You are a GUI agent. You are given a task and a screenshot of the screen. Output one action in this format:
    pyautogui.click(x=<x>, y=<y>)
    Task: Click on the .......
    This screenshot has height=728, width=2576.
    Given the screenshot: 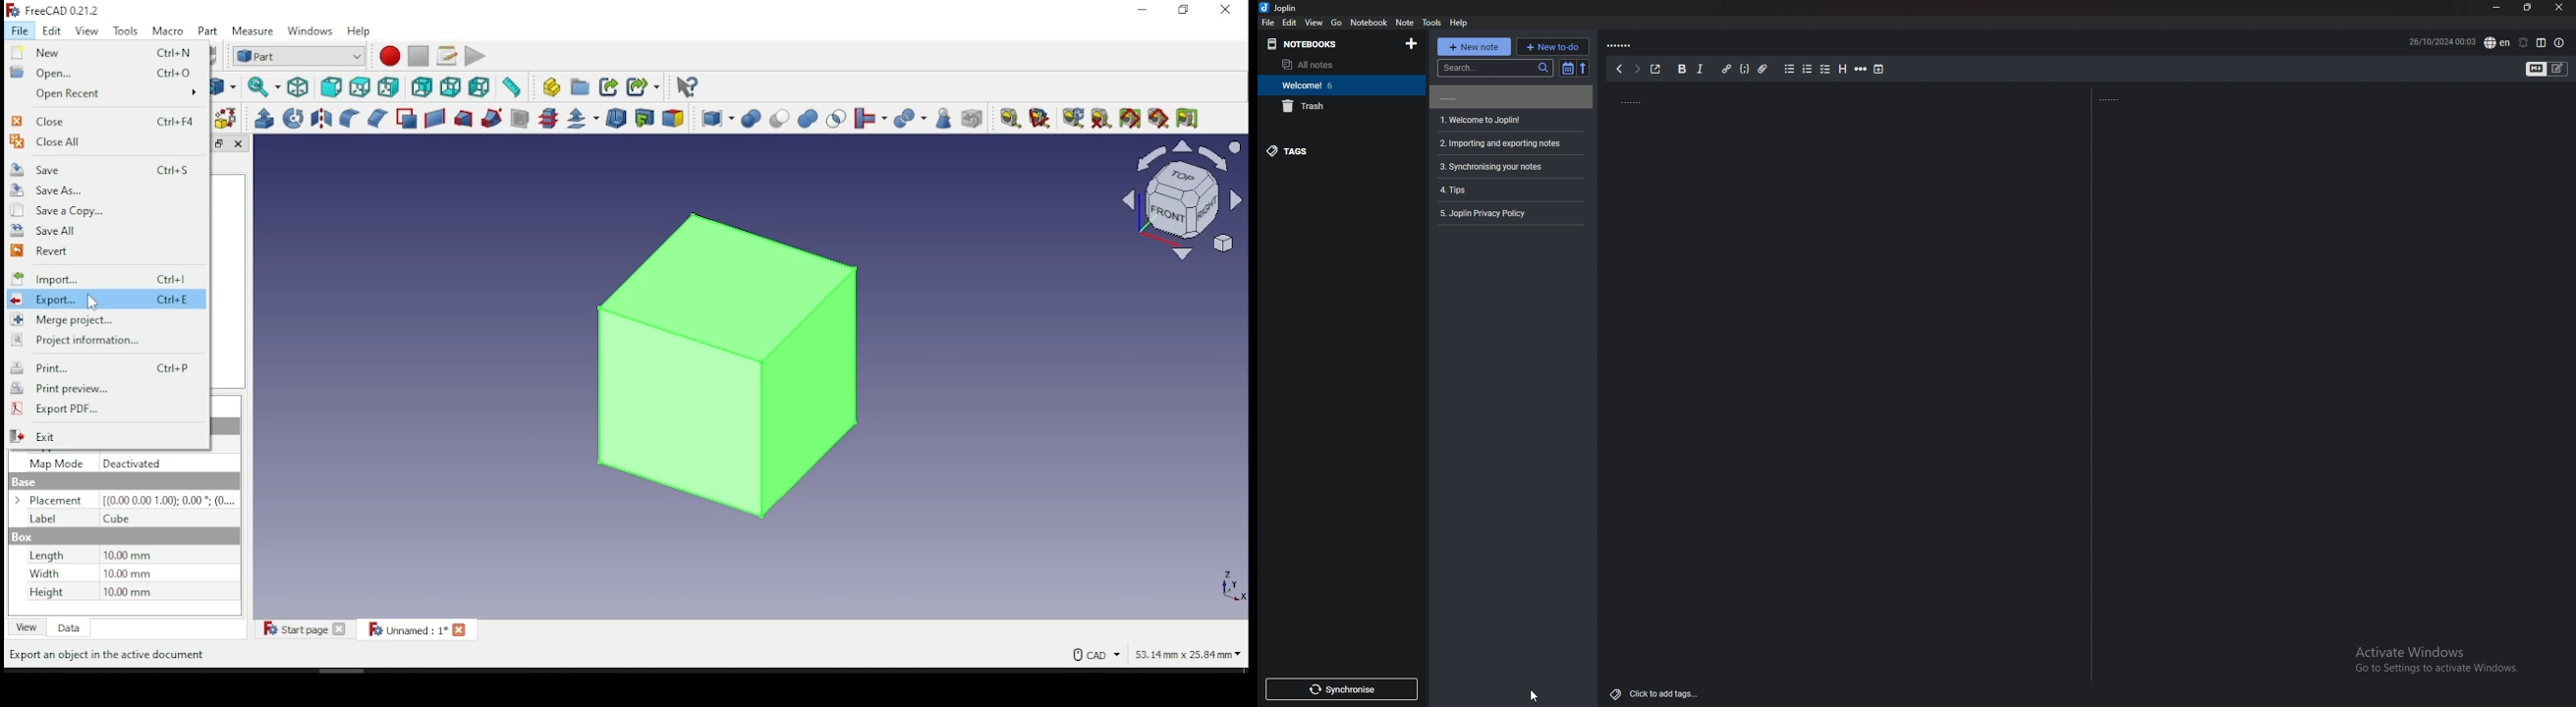 What is the action you would take?
    pyautogui.click(x=1510, y=97)
    